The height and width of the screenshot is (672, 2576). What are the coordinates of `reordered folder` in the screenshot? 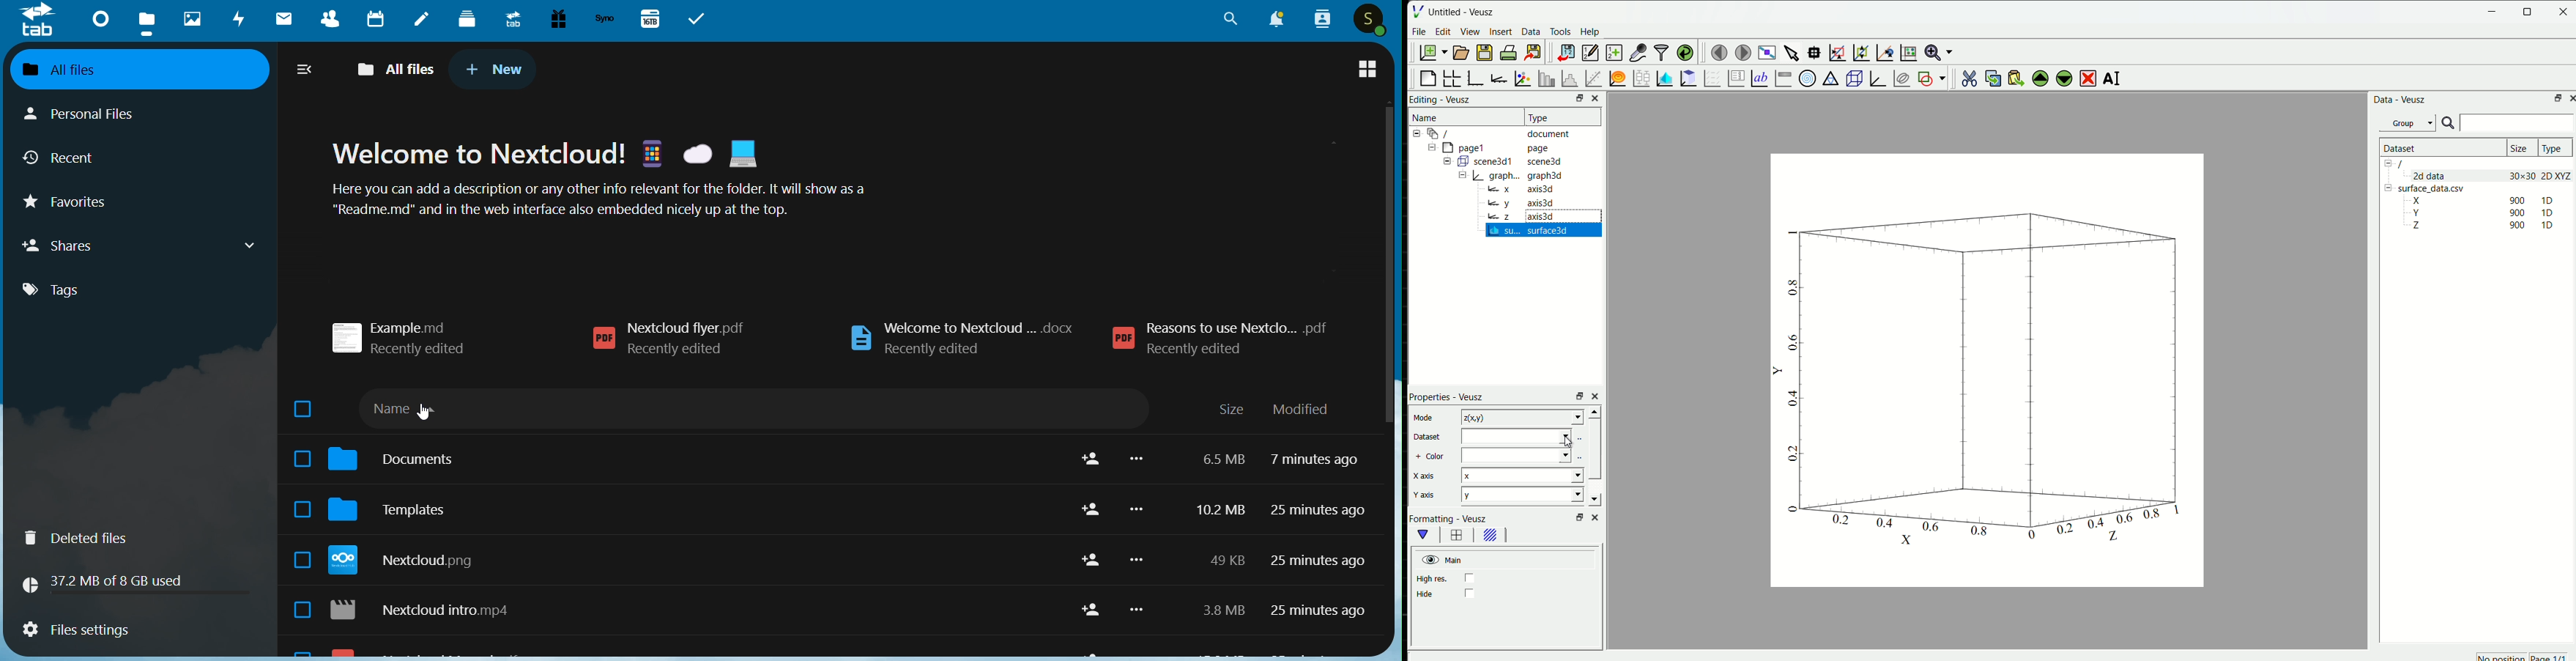 It's located at (595, 485).